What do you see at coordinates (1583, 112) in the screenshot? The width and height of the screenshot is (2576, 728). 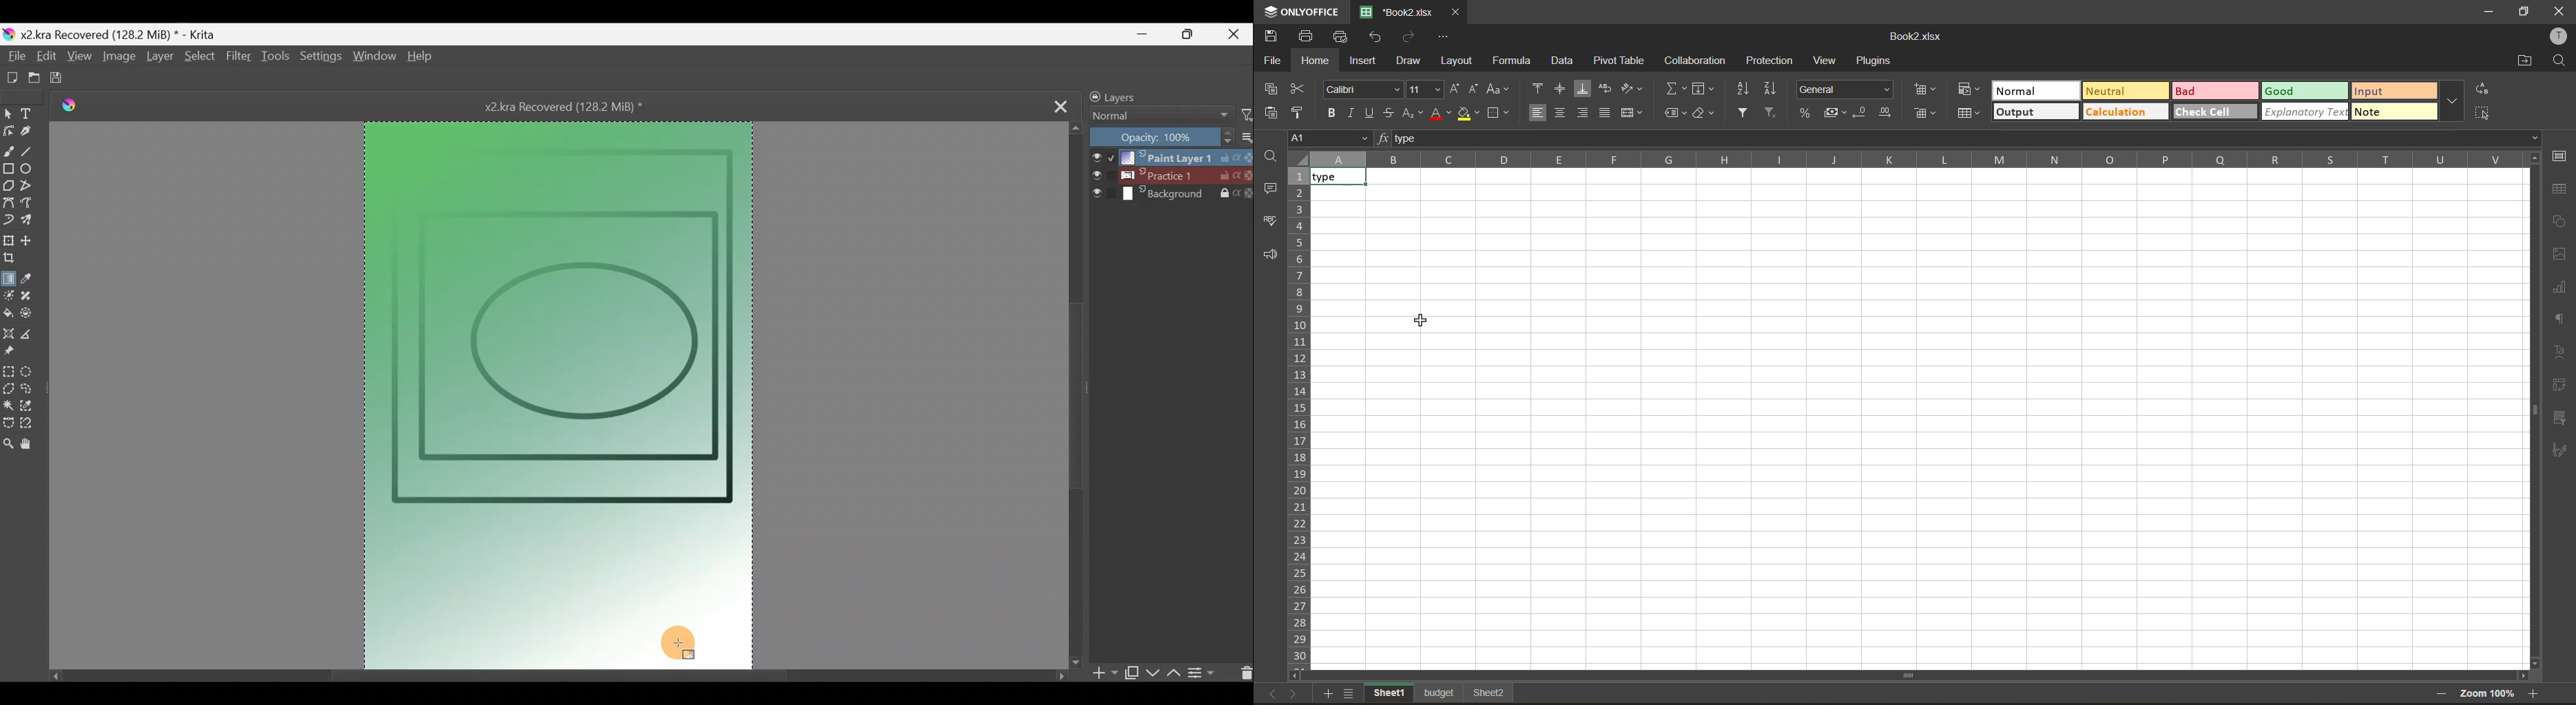 I see `align right` at bounding box center [1583, 112].